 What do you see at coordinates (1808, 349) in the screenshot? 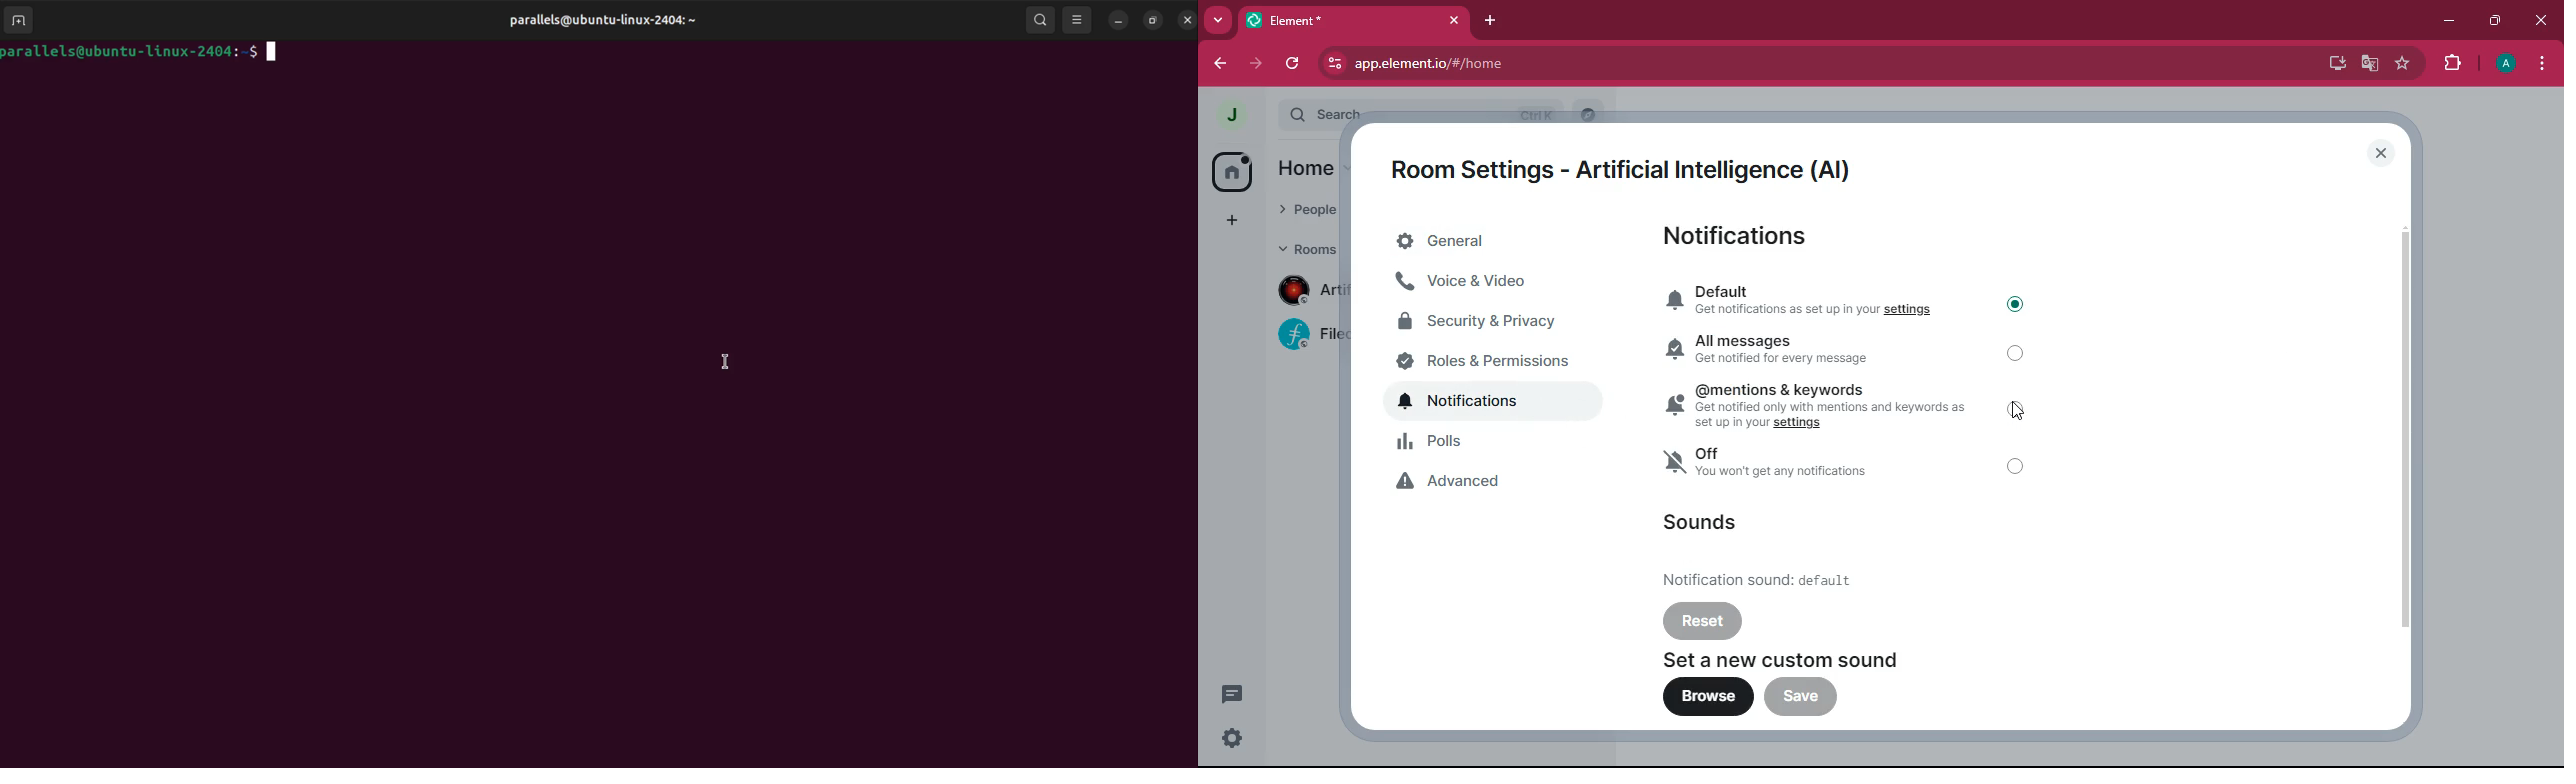
I see `all messages` at bounding box center [1808, 349].